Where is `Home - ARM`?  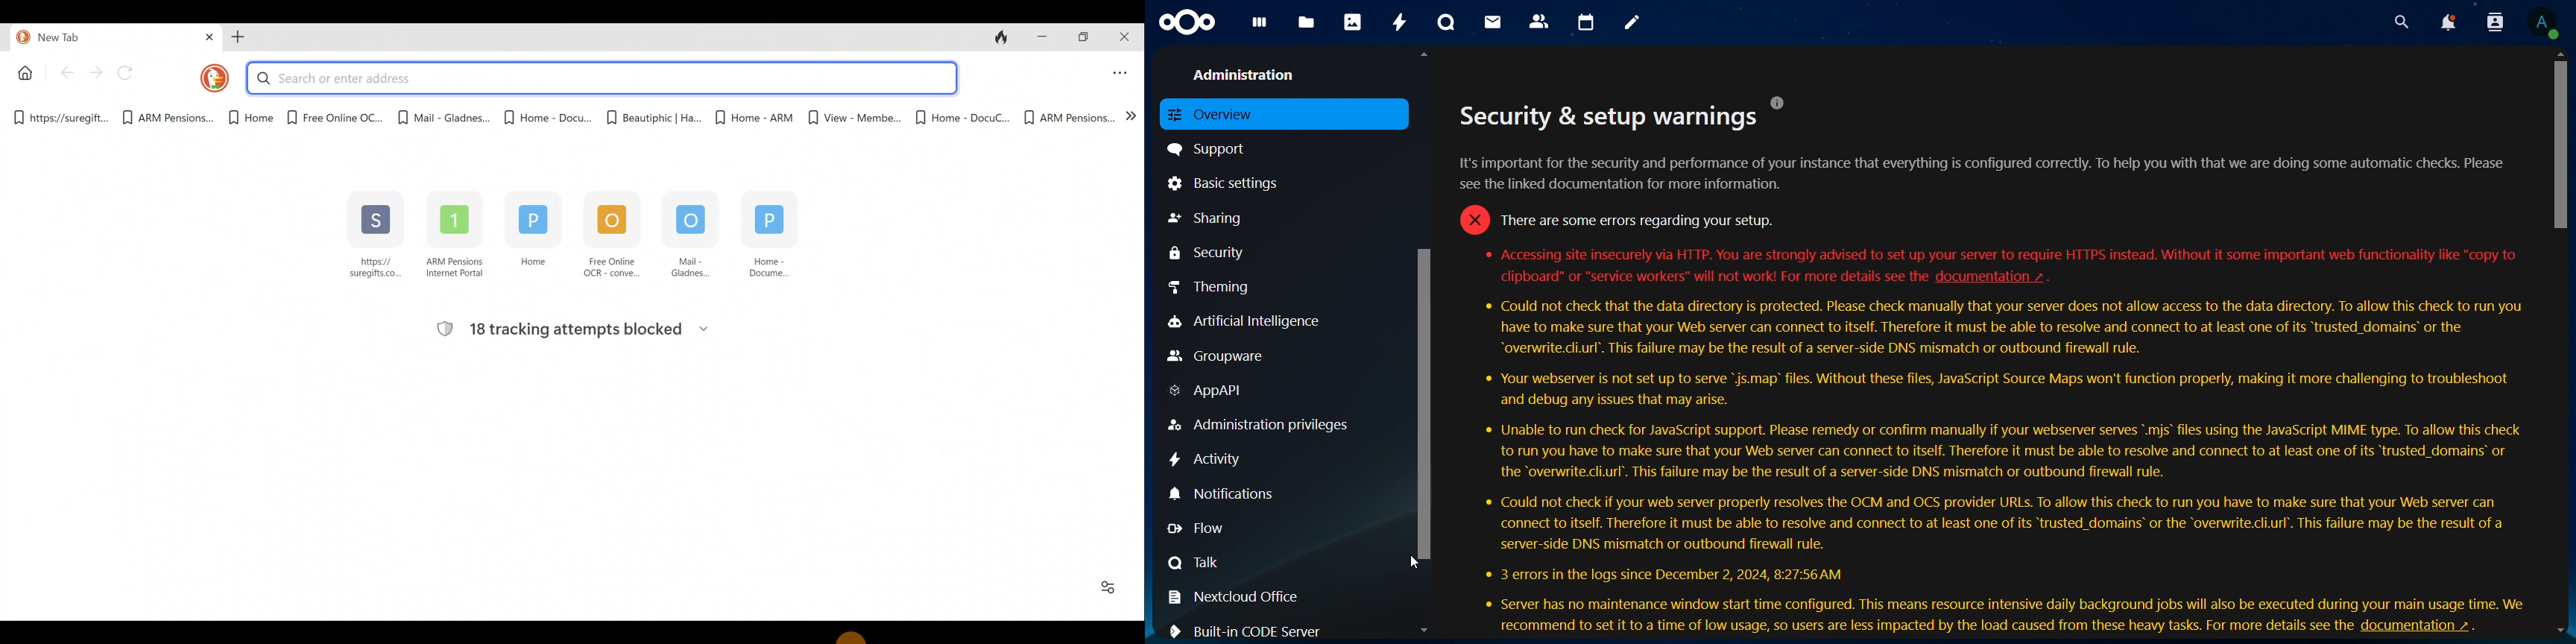 Home - ARM is located at coordinates (747, 113).